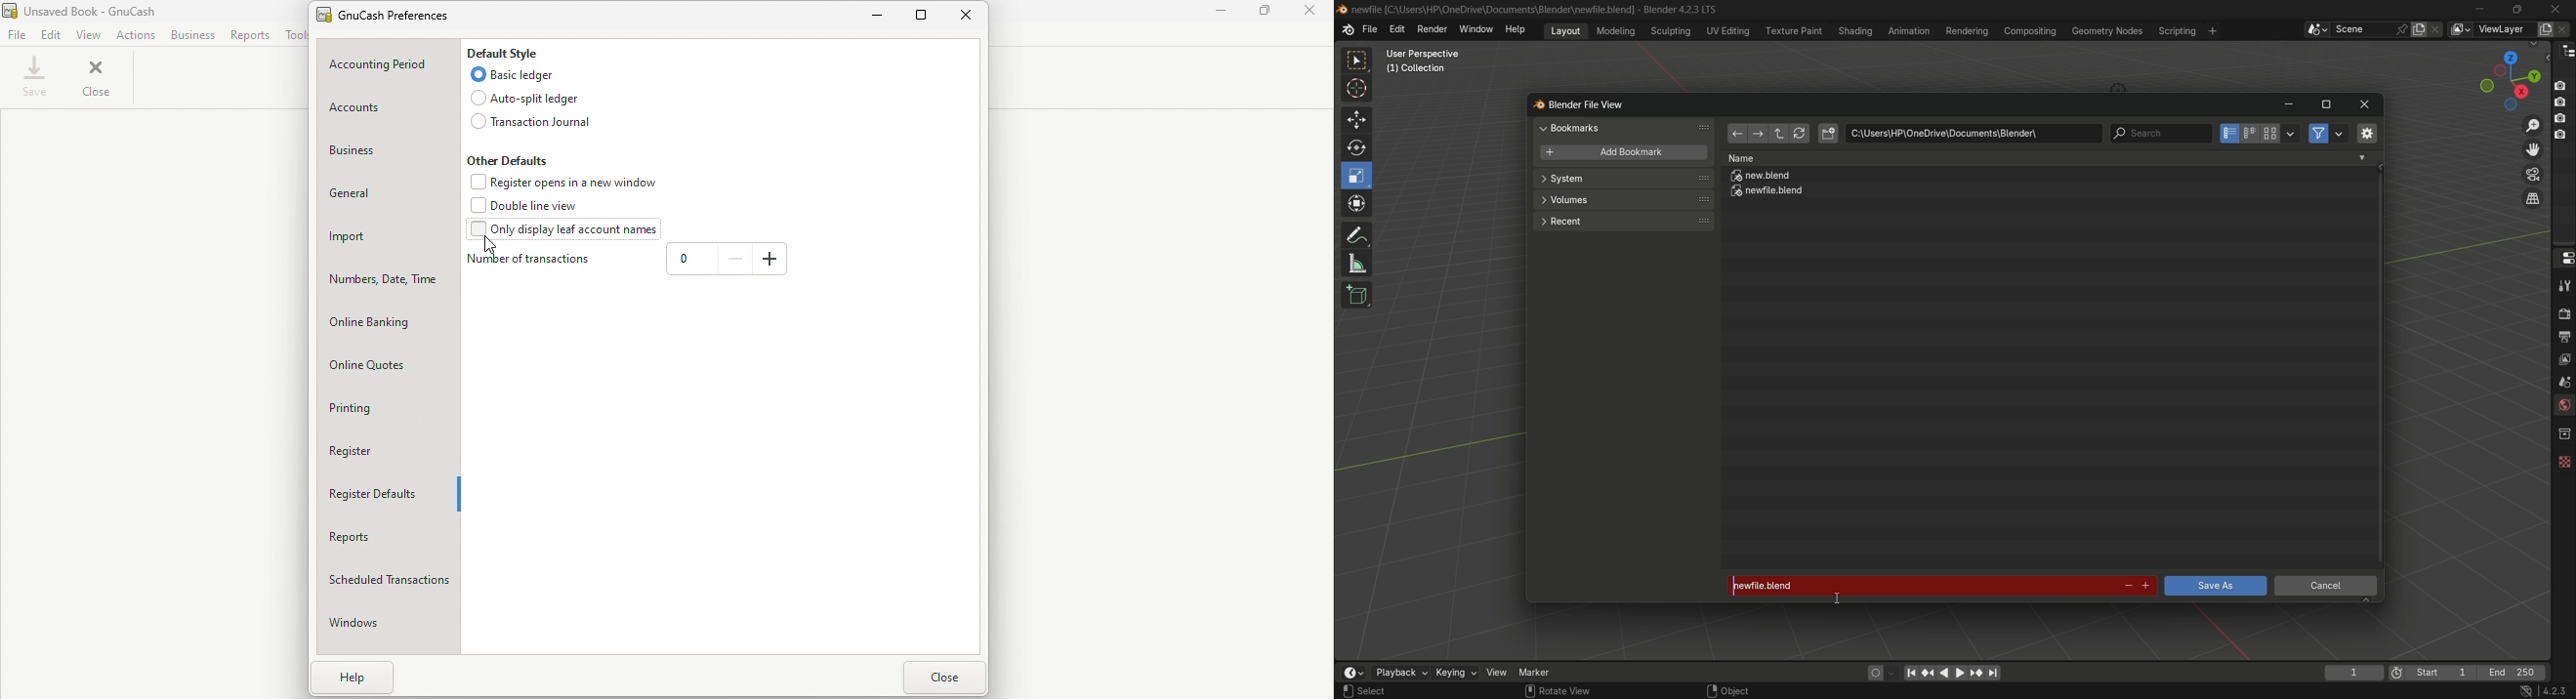 The height and width of the screenshot is (700, 2576). Describe the element at coordinates (1728, 30) in the screenshot. I see `uv editing menu` at that location.